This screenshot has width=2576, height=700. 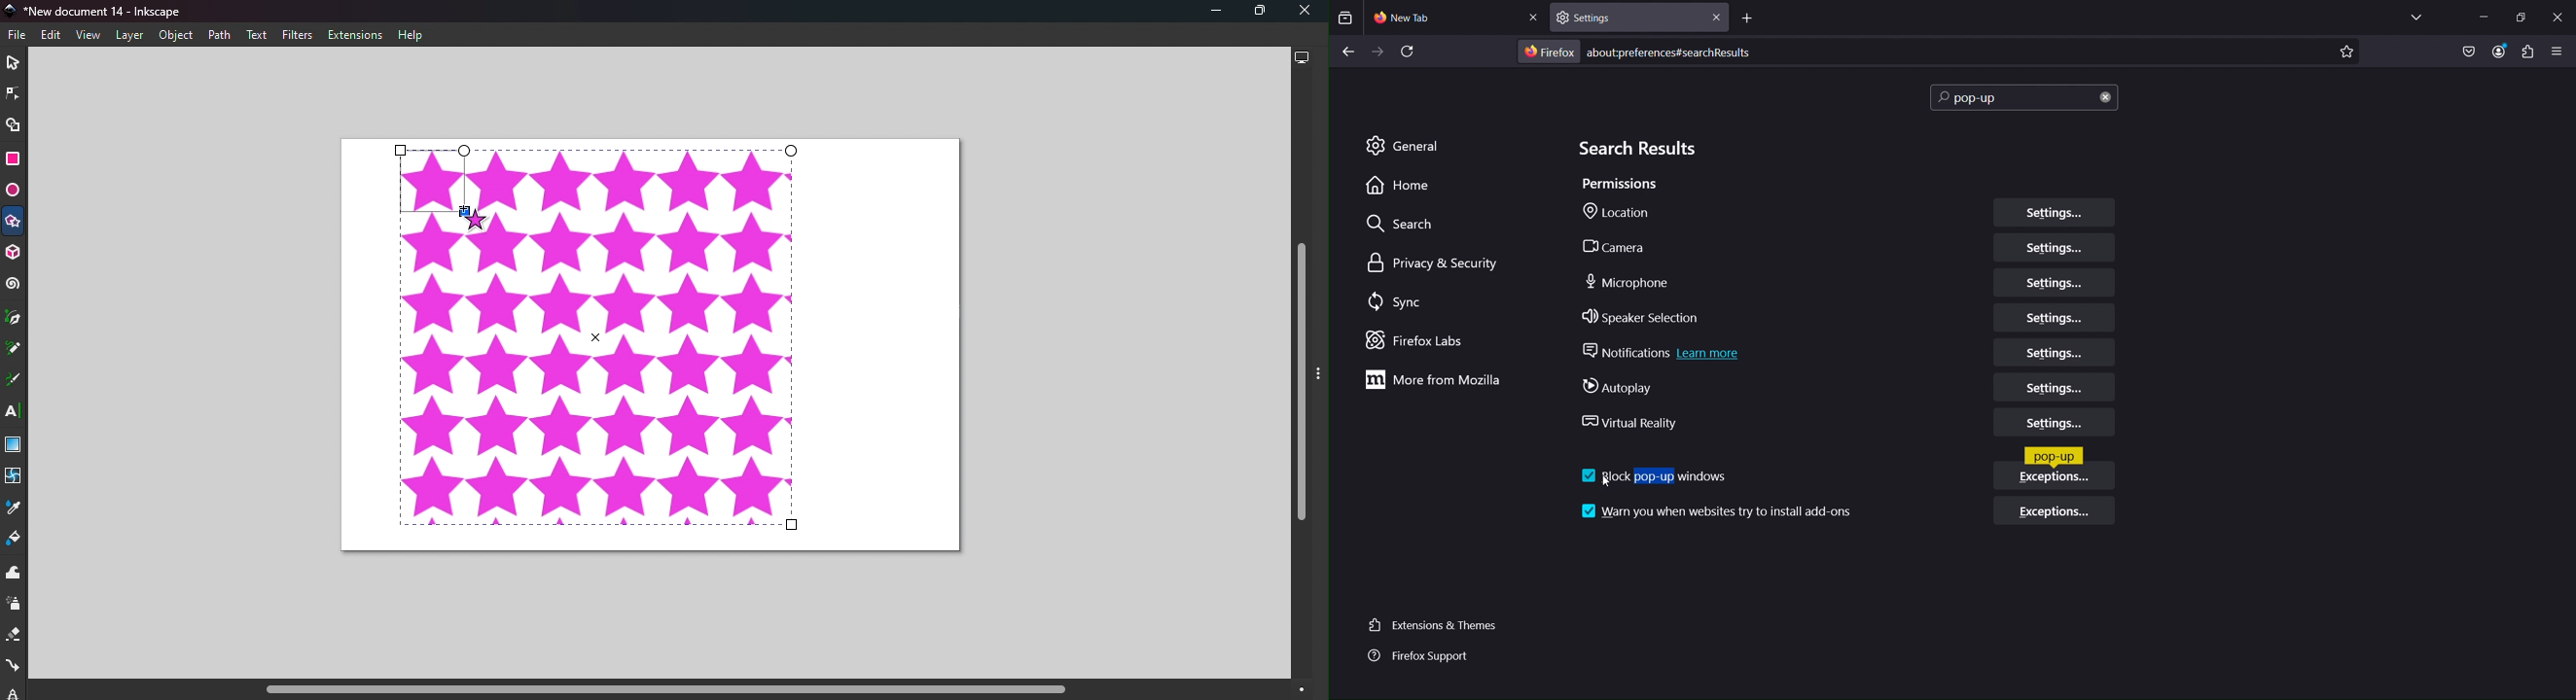 What do you see at coordinates (1404, 302) in the screenshot?
I see `Sync` at bounding box center [1404, 302].